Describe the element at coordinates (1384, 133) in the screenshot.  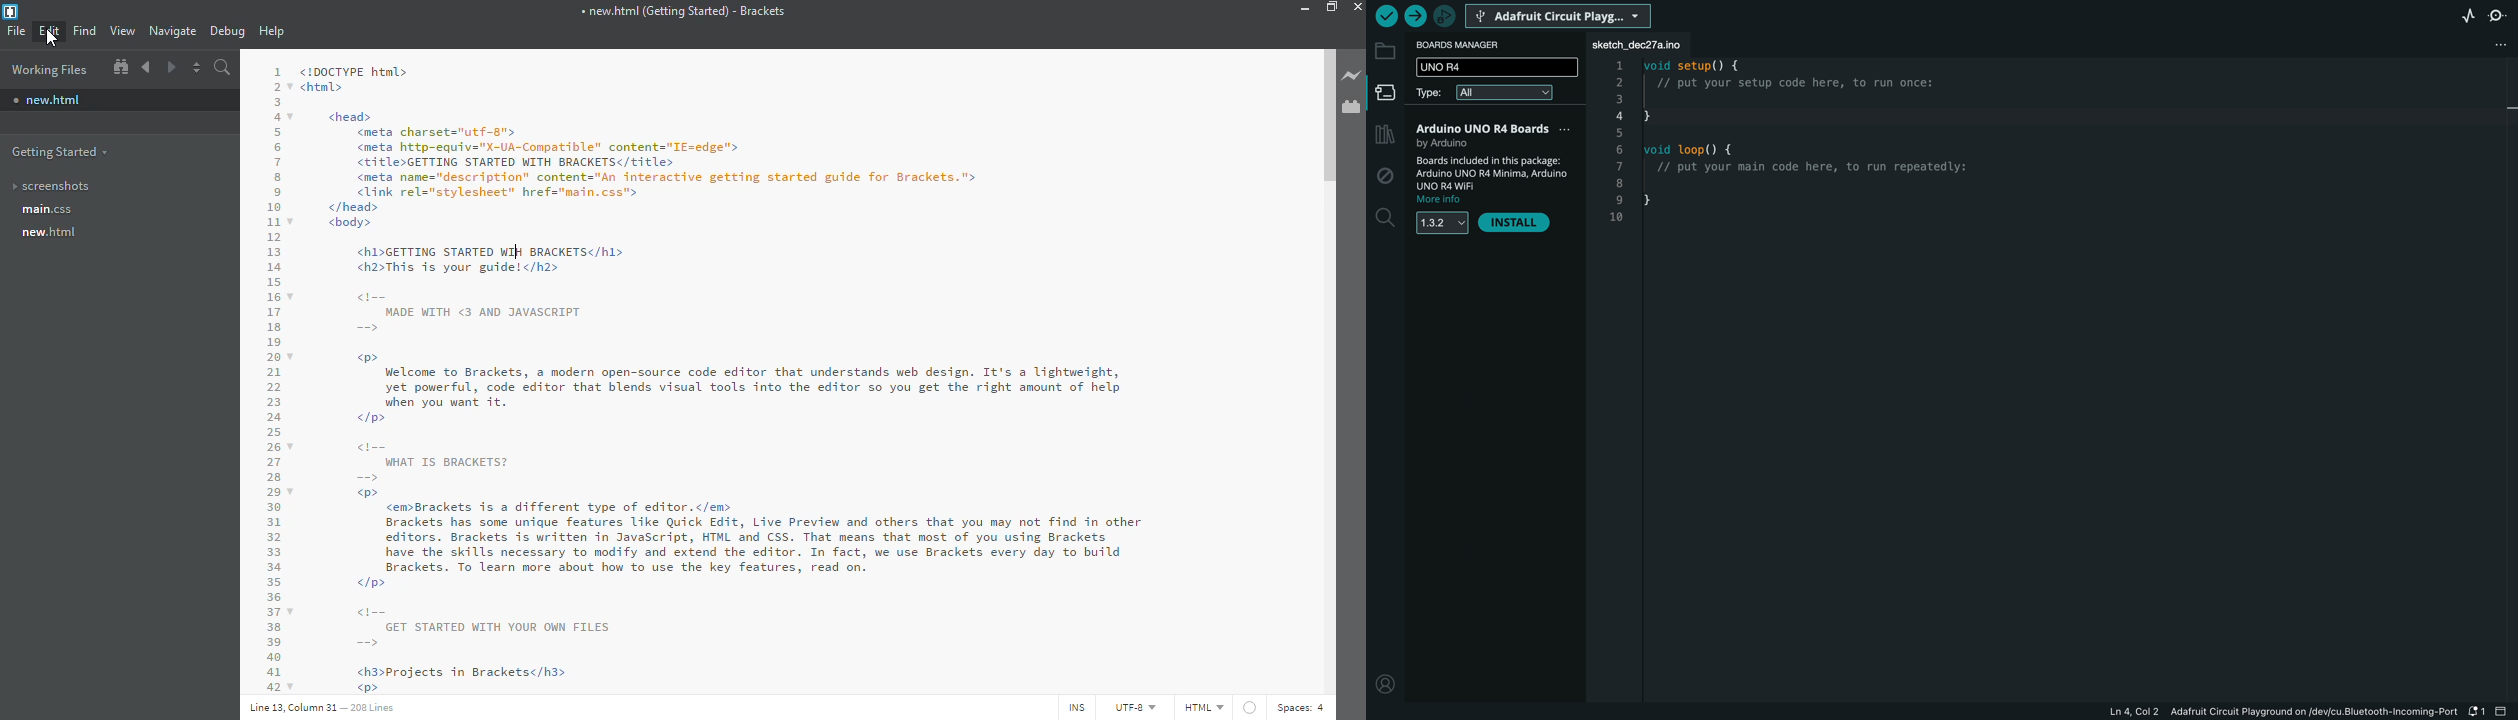
I see `library manager` at that location.